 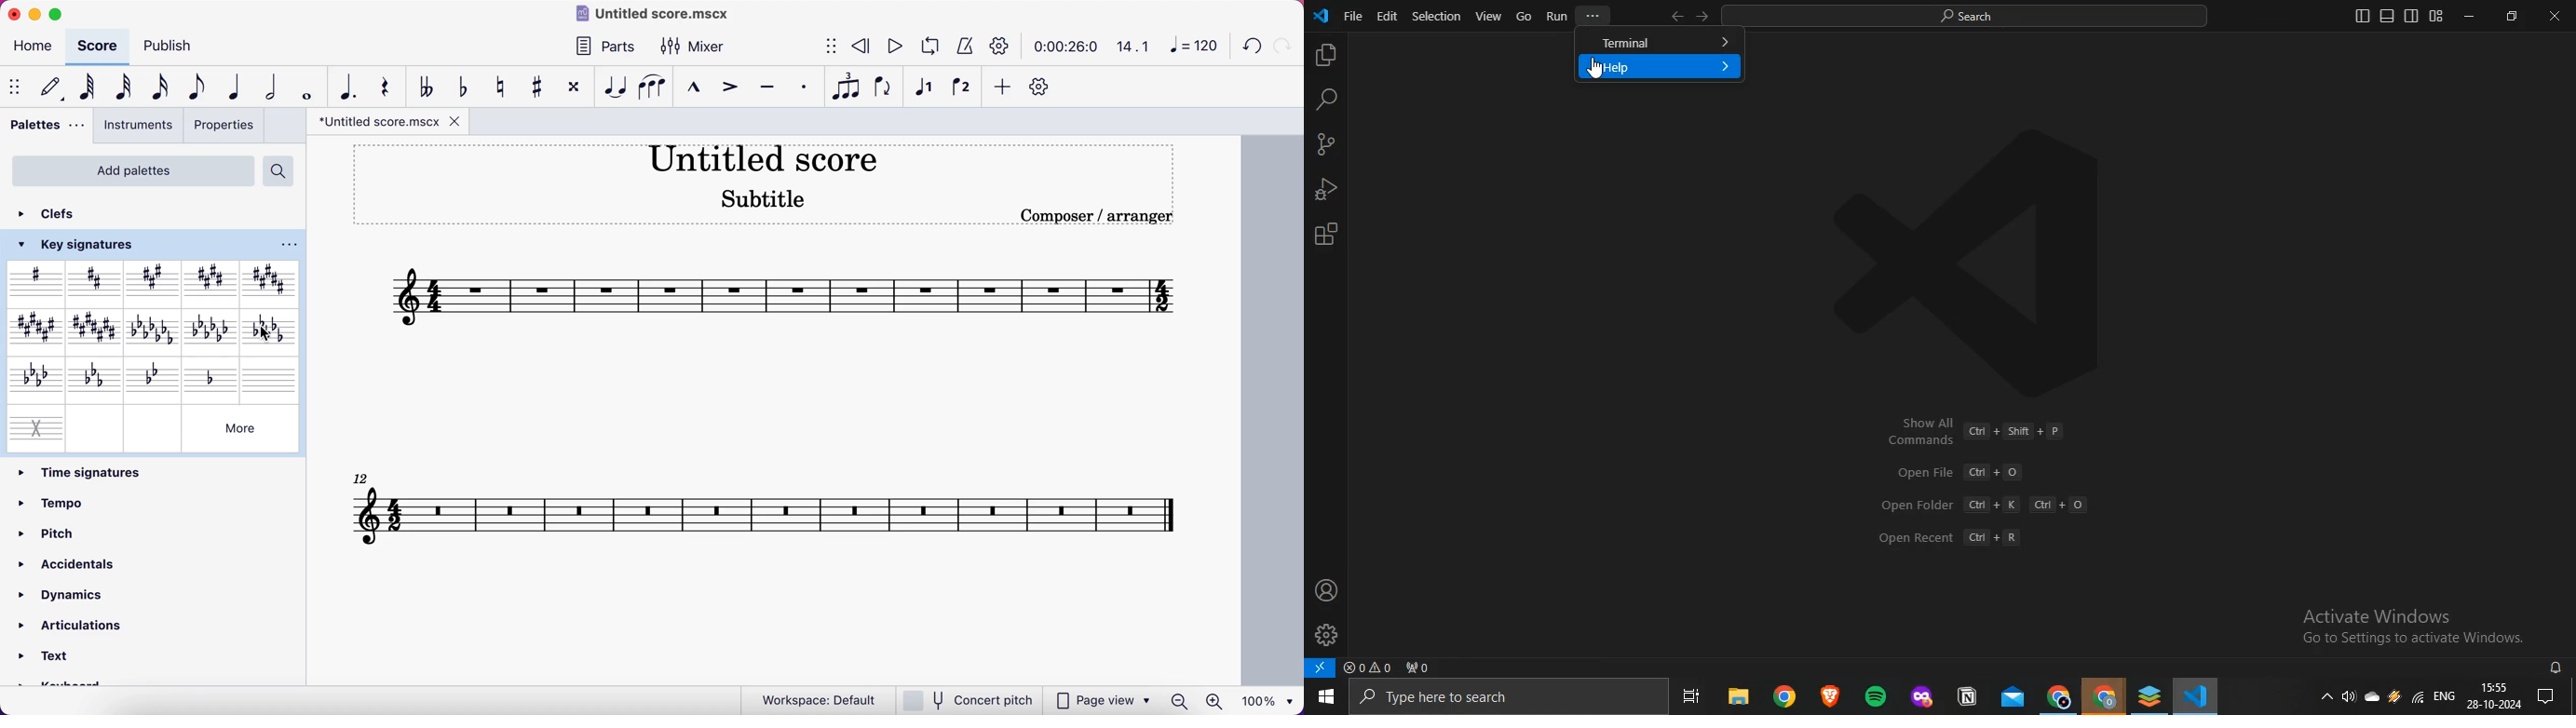 I want to click on add, so click(x=1004, y=86).